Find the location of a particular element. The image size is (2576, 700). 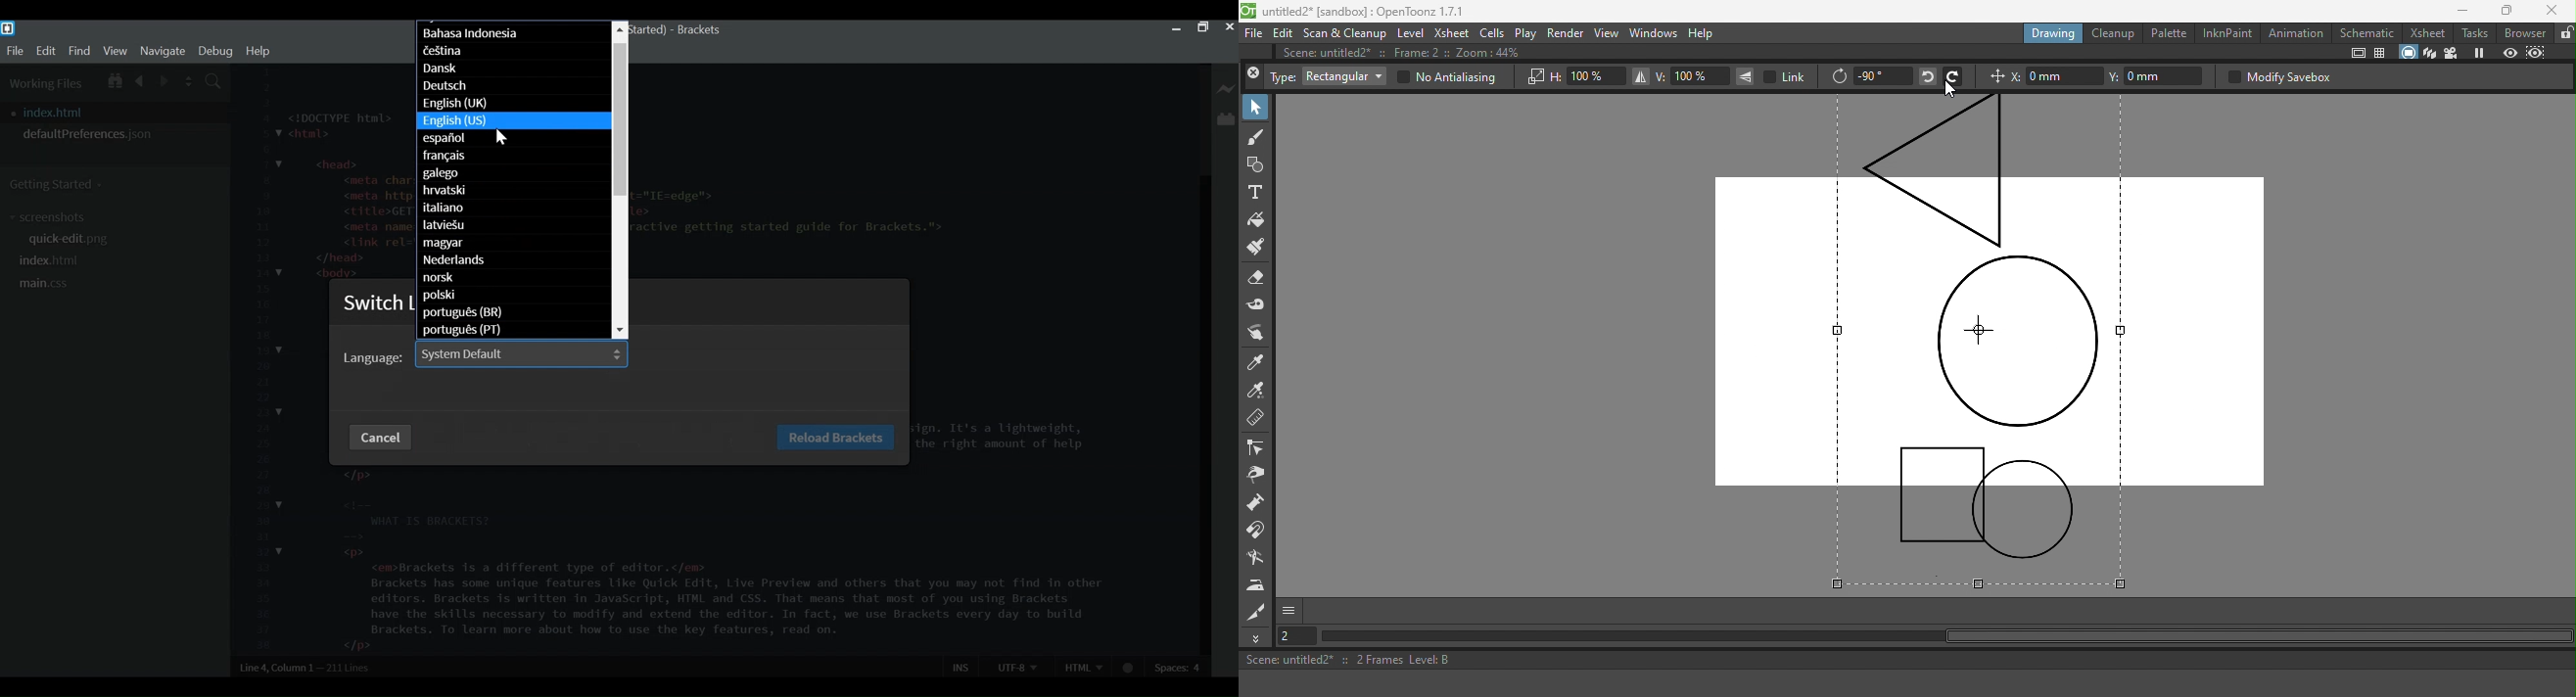

language is located at coordinates (373, 358).